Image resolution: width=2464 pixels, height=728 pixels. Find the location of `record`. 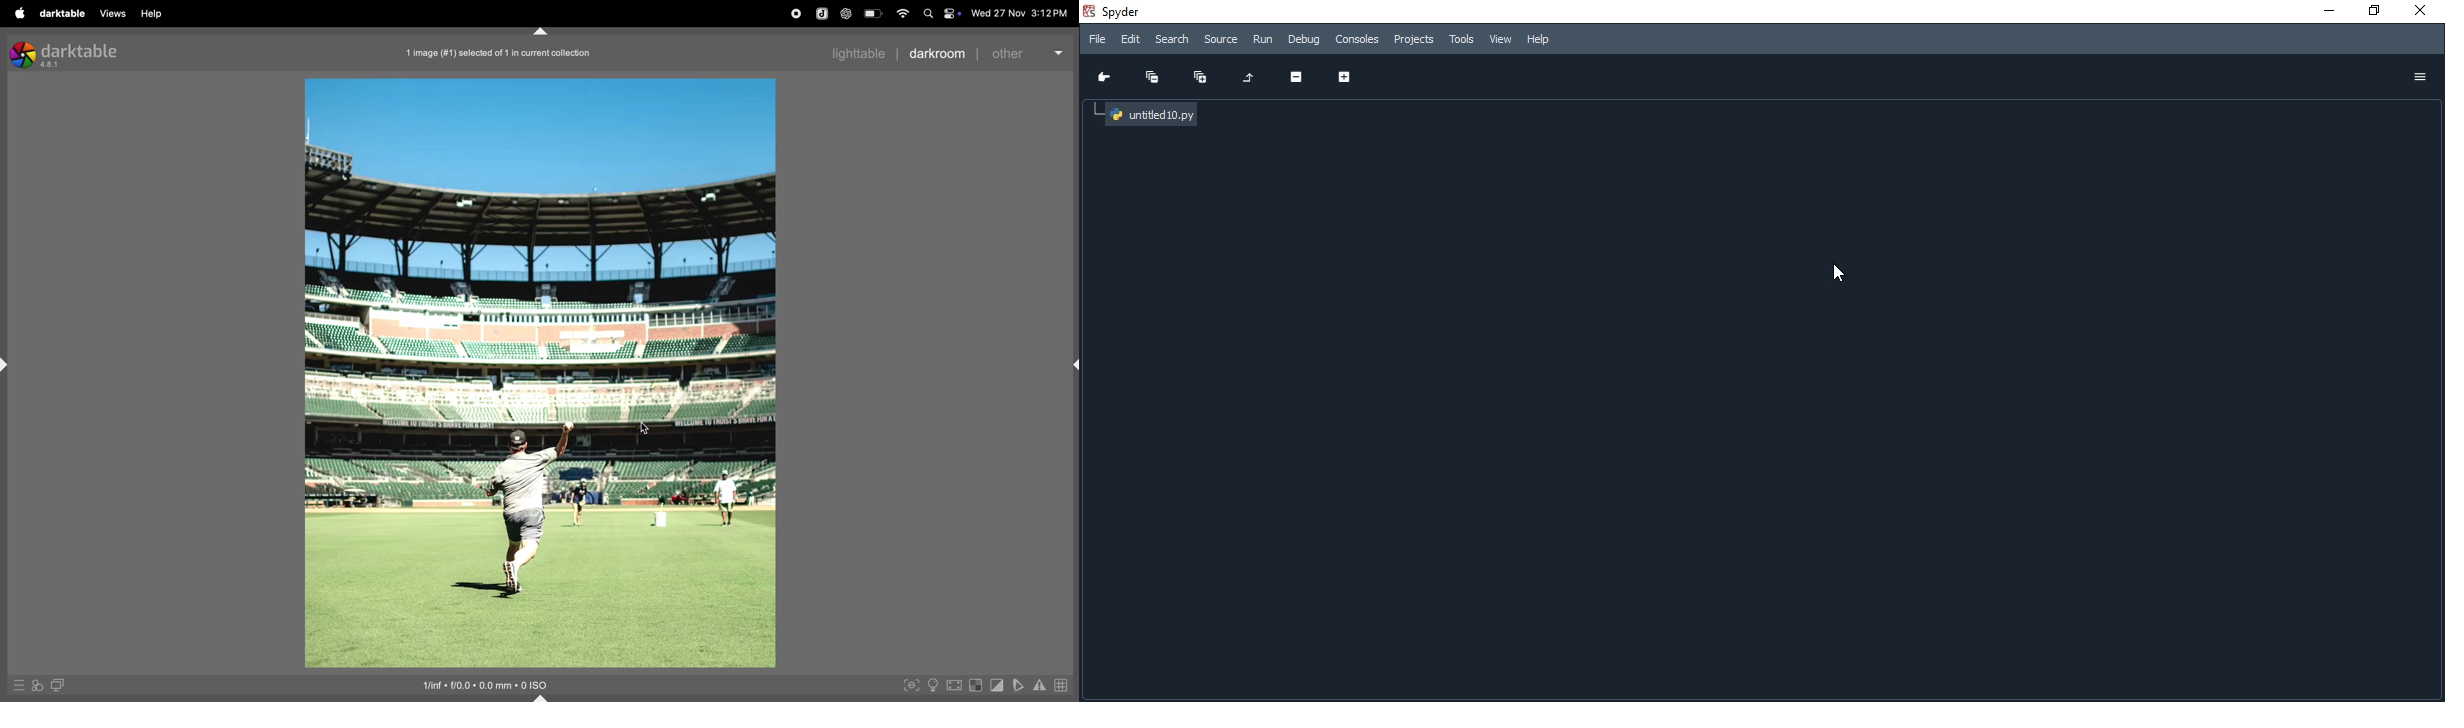

record is located at coordinates (797, 14).